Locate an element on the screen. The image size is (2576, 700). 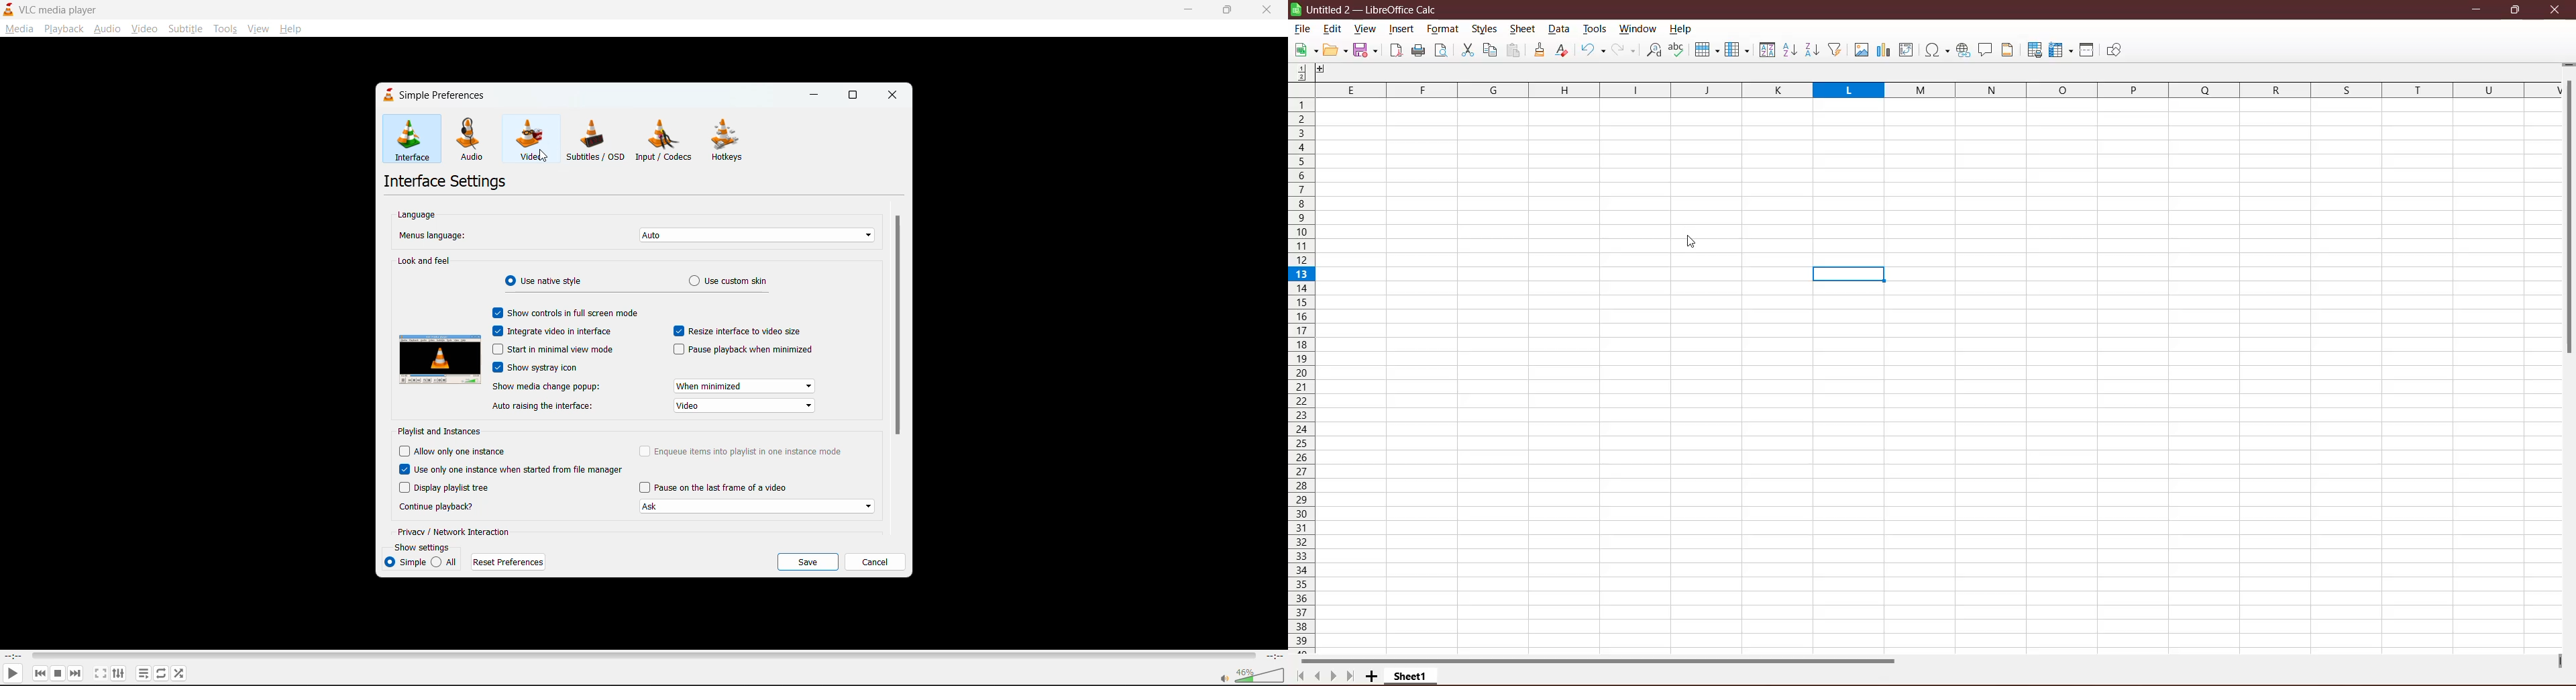
Cut is located at coordinates (1466, 50).